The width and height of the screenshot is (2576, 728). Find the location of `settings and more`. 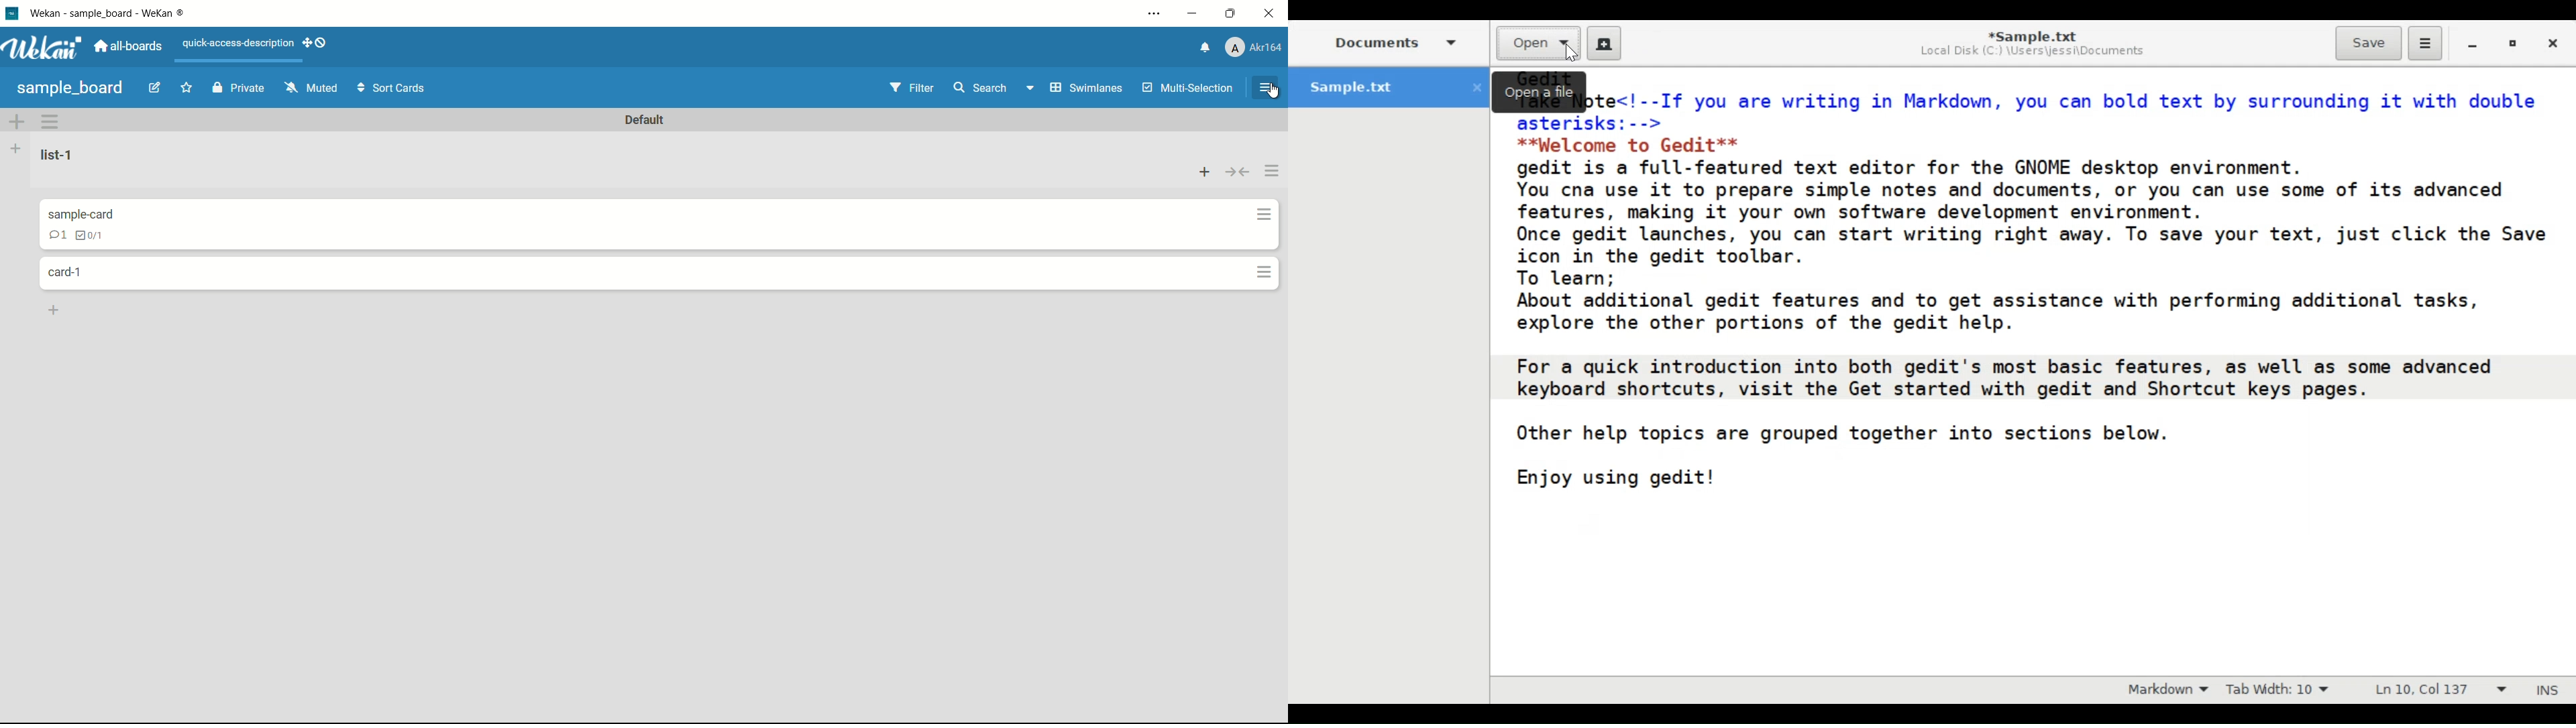

settings and more is located at coordinates (1155, 14).